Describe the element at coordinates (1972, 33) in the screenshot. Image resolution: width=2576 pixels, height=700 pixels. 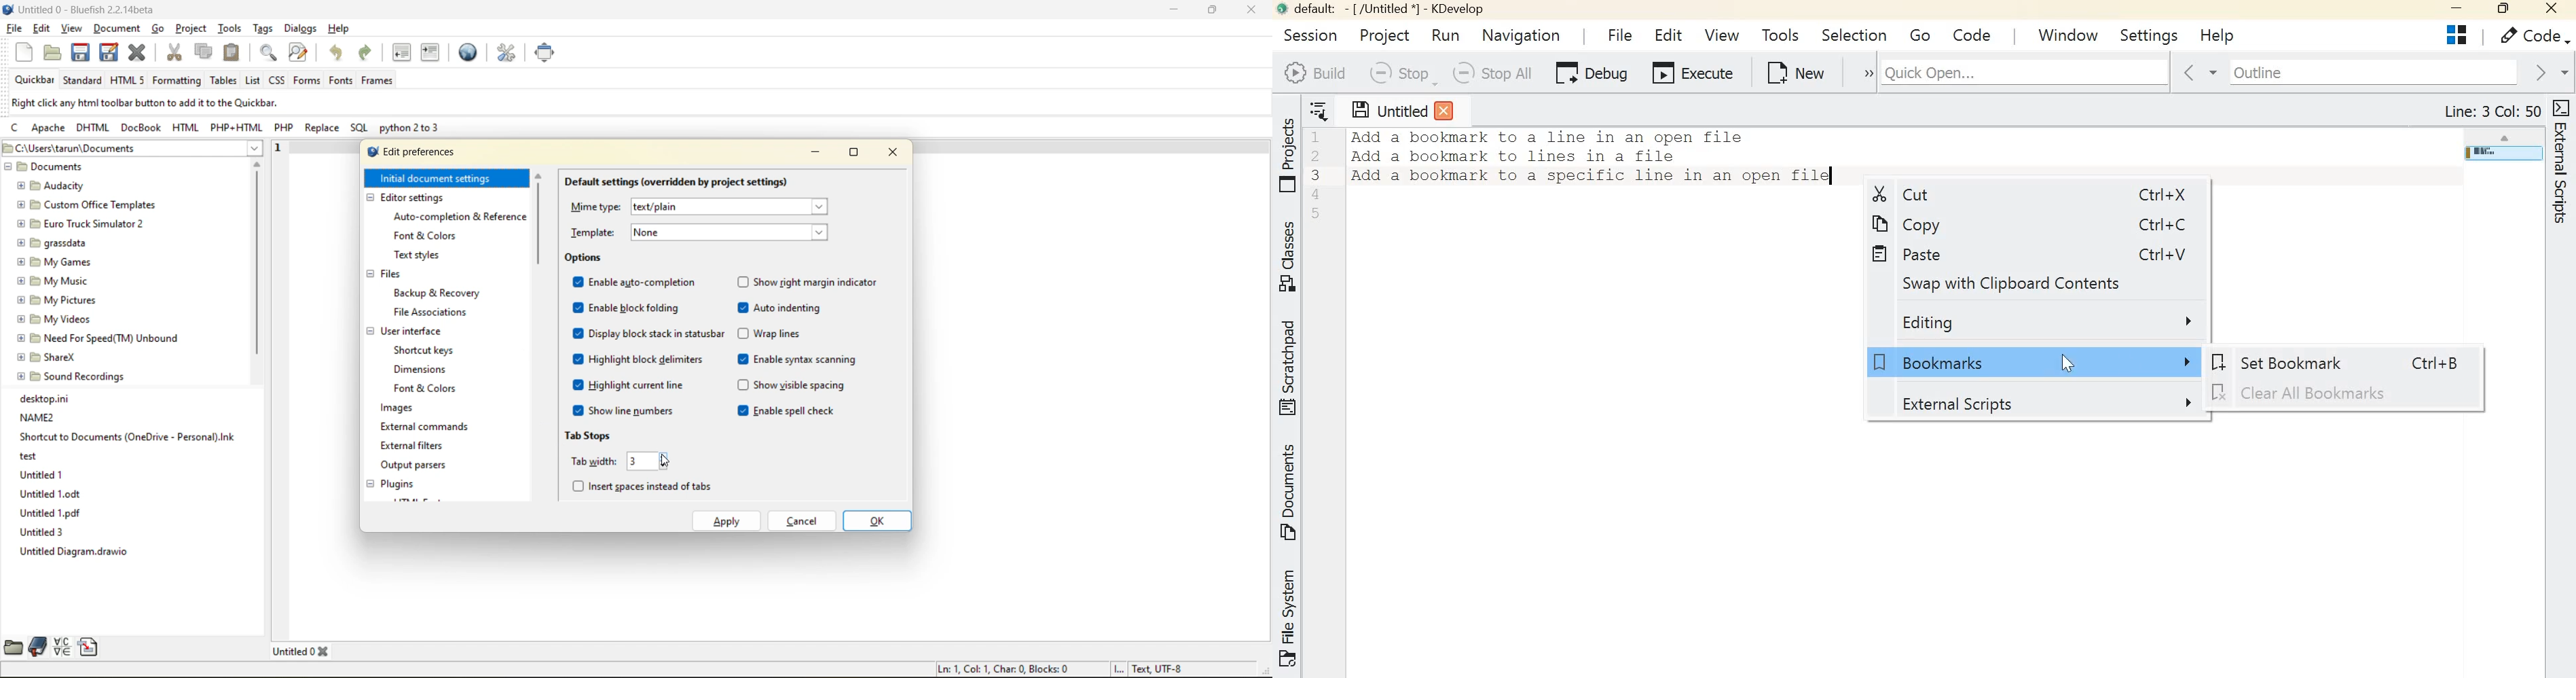
I see `code` at that location.